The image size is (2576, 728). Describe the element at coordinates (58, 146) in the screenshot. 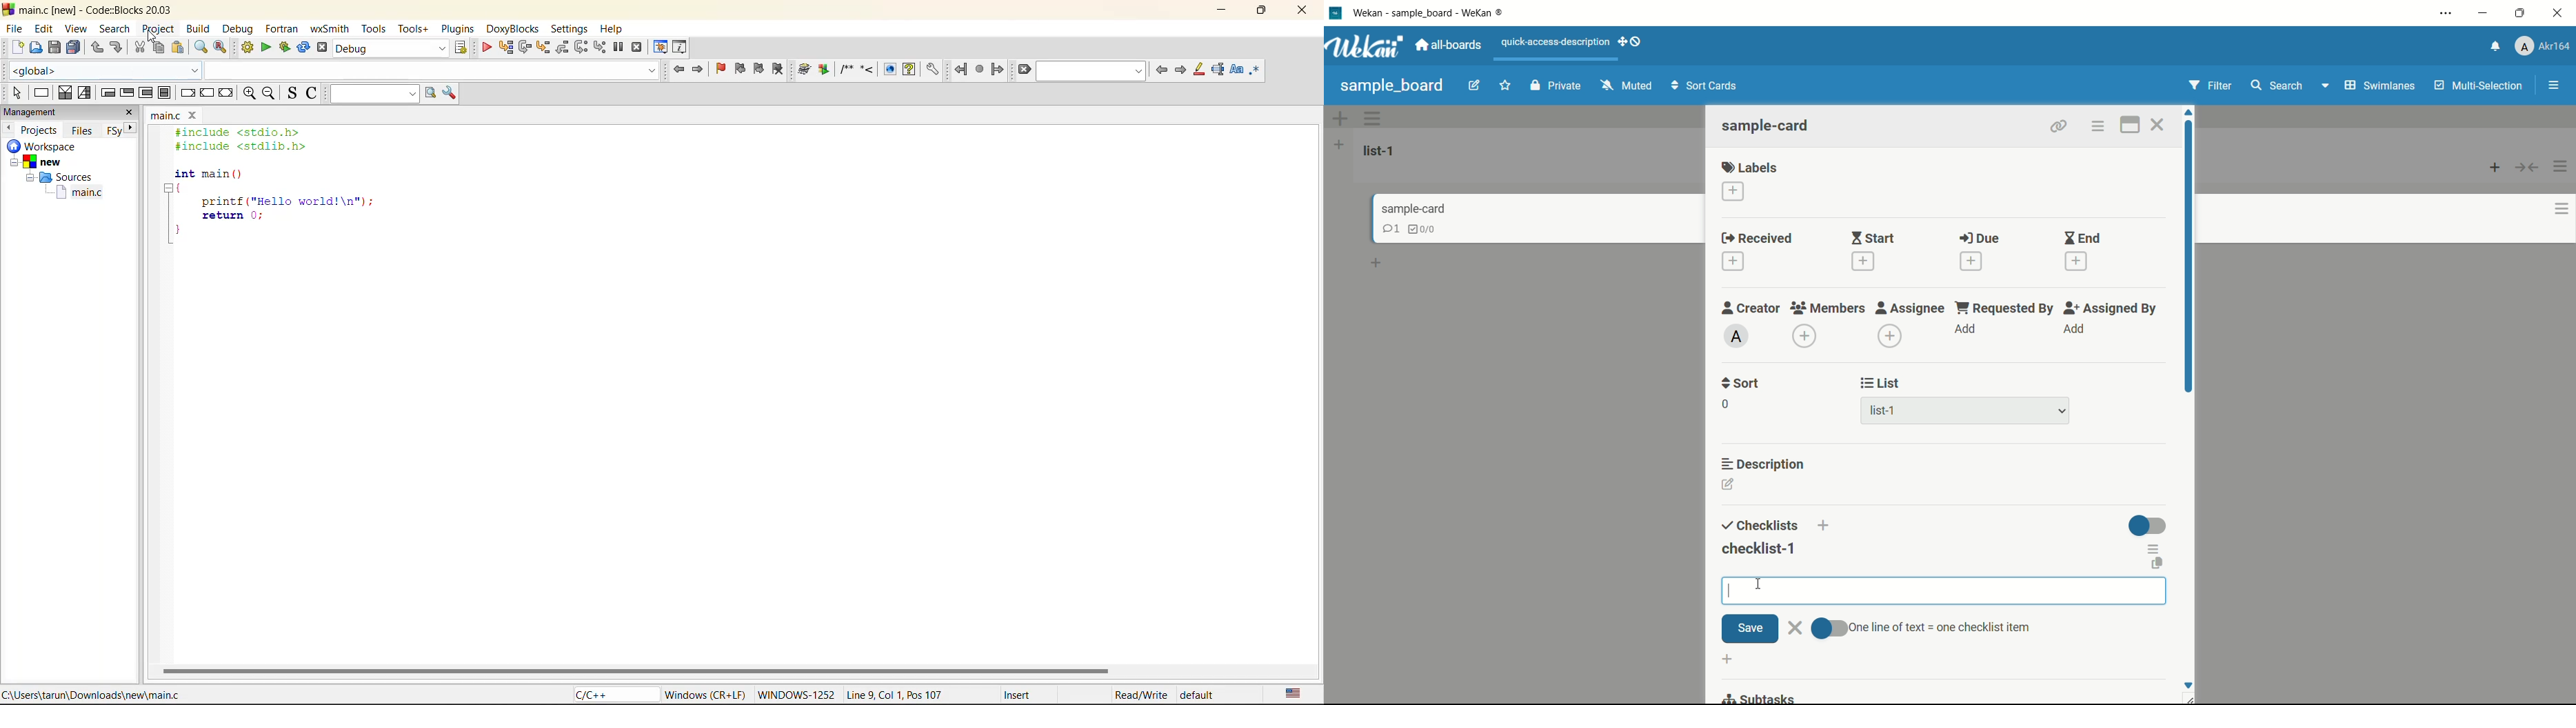

I see `workspace` at that location.